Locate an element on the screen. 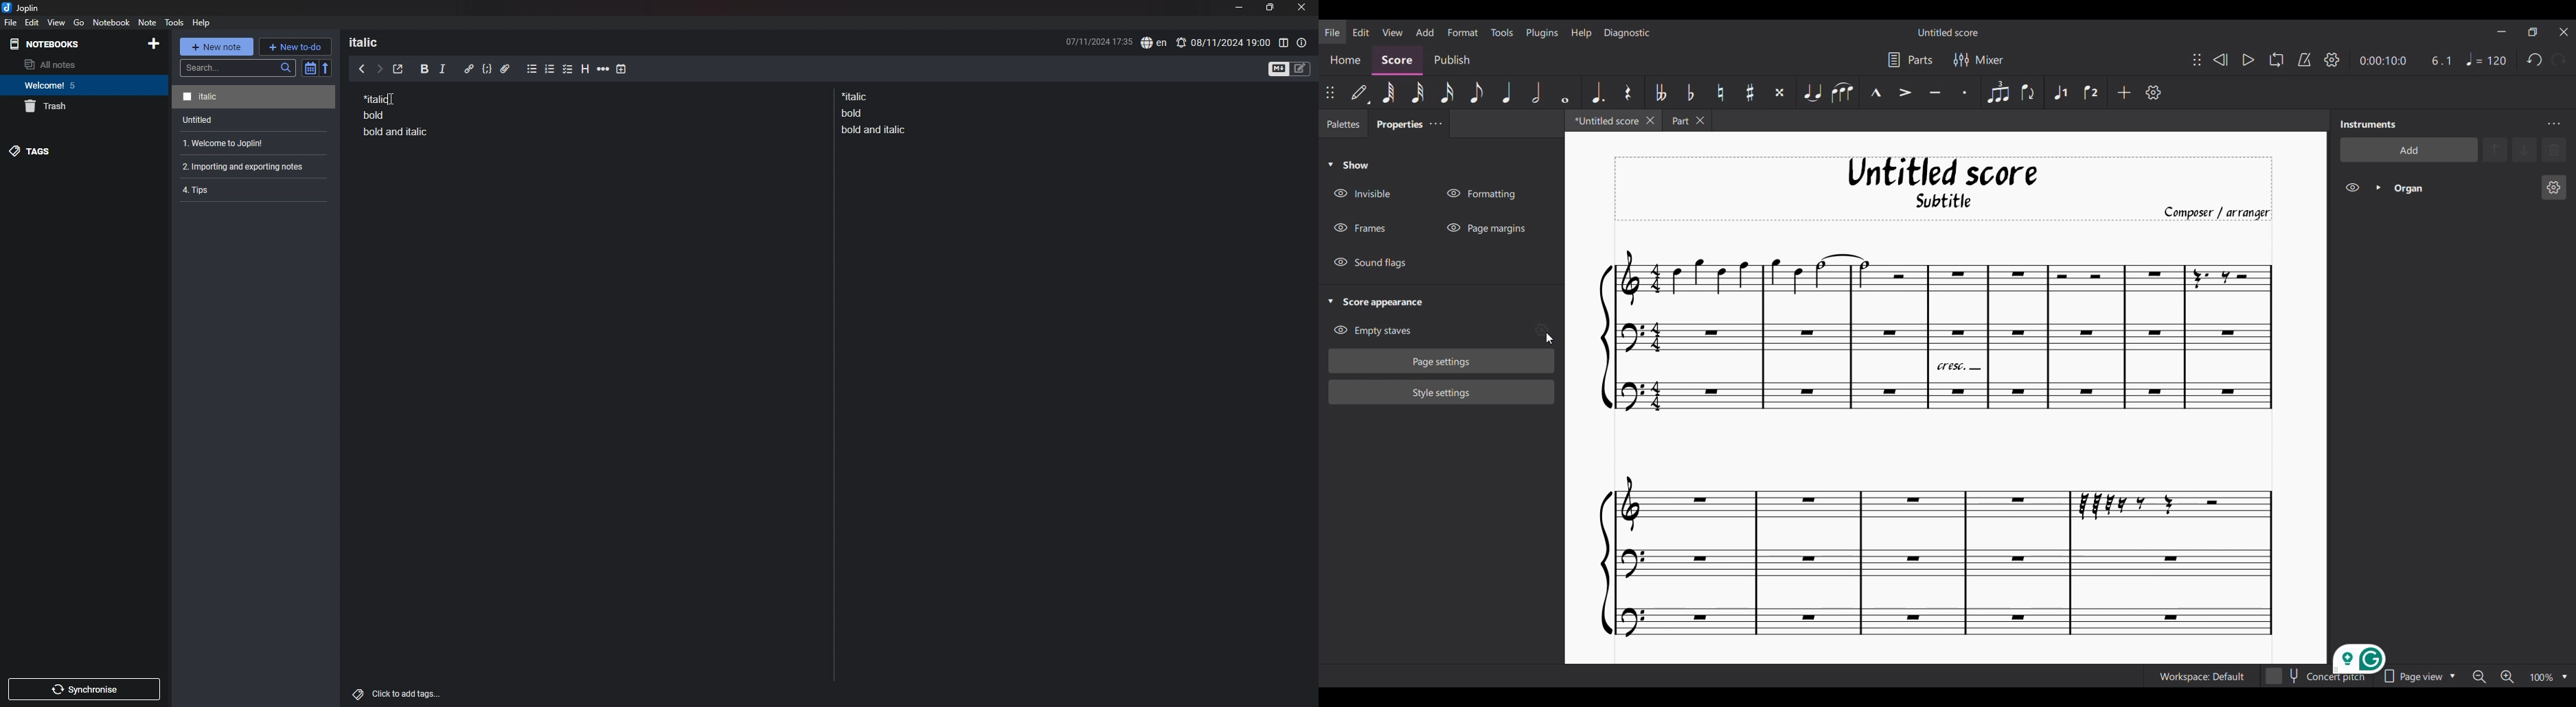 The image size is (2576, 728). Home section is located at coordinates (1345, 61).